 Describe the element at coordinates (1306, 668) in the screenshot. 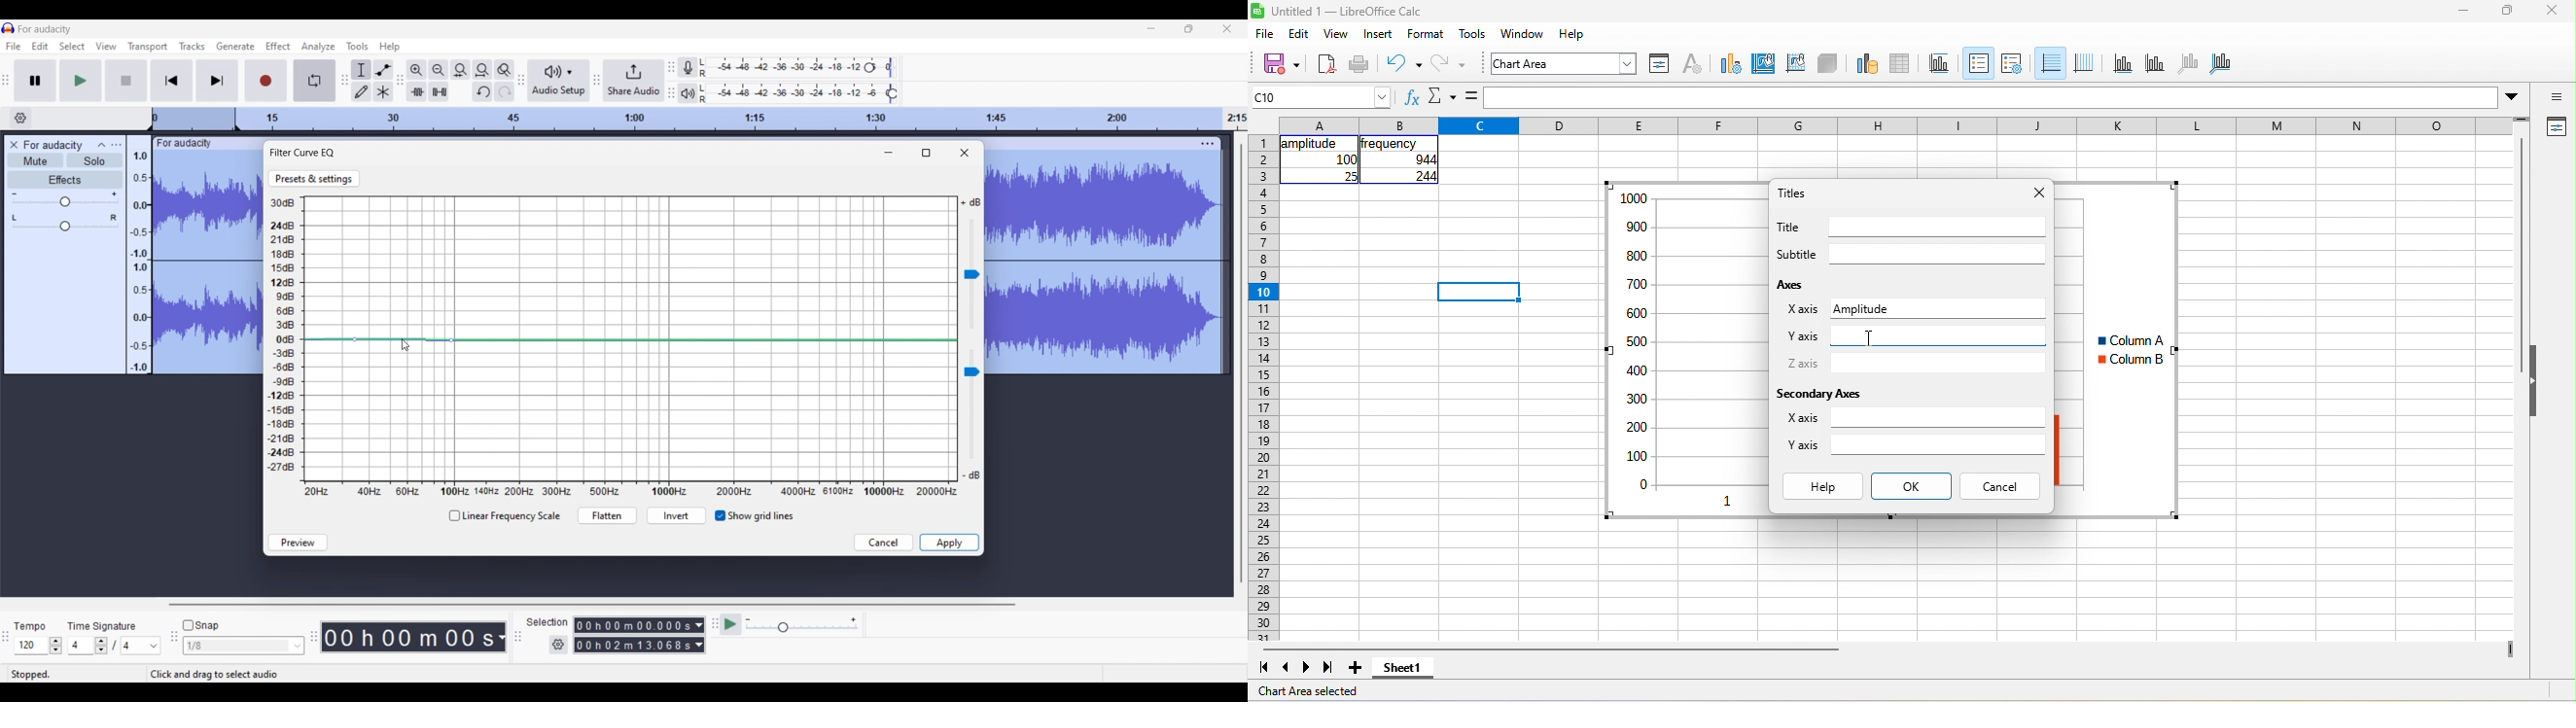

I see `next sheet` at that location.